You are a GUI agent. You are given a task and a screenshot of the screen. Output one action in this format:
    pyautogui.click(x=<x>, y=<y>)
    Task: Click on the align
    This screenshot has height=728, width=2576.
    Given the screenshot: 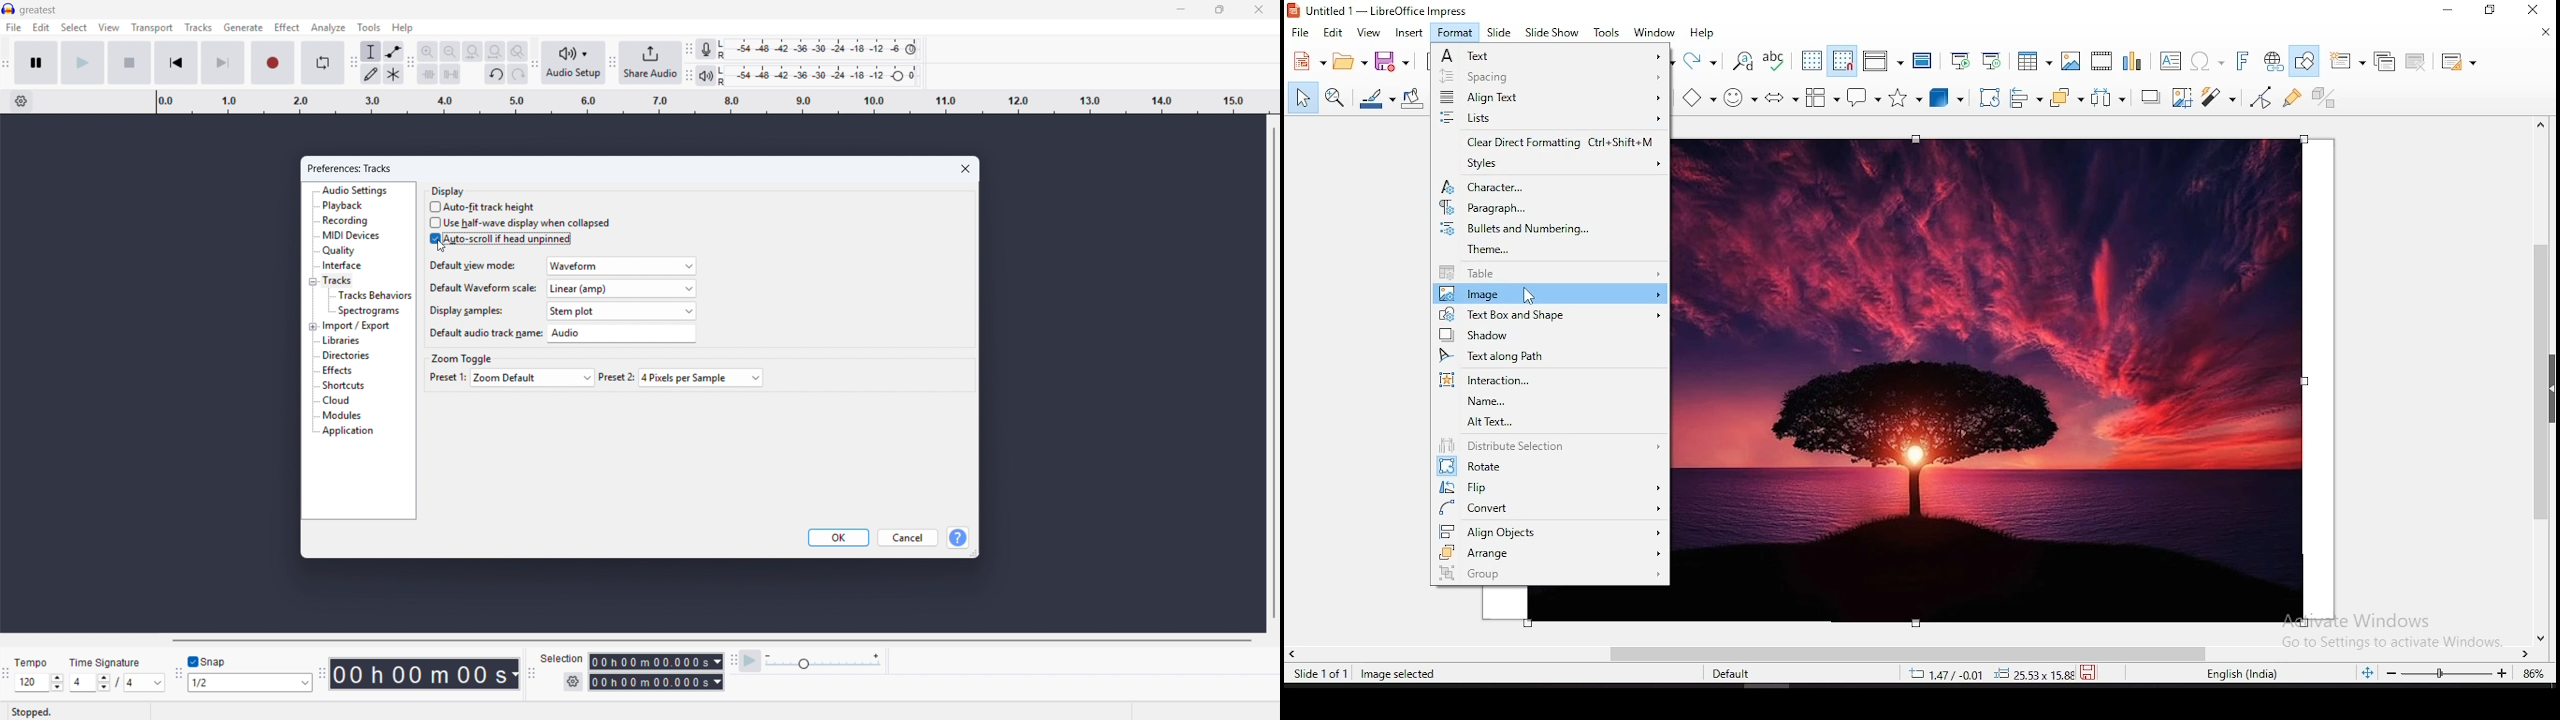 What is the action you would take?
    pyautogui.click(x=1549, y=98)
    